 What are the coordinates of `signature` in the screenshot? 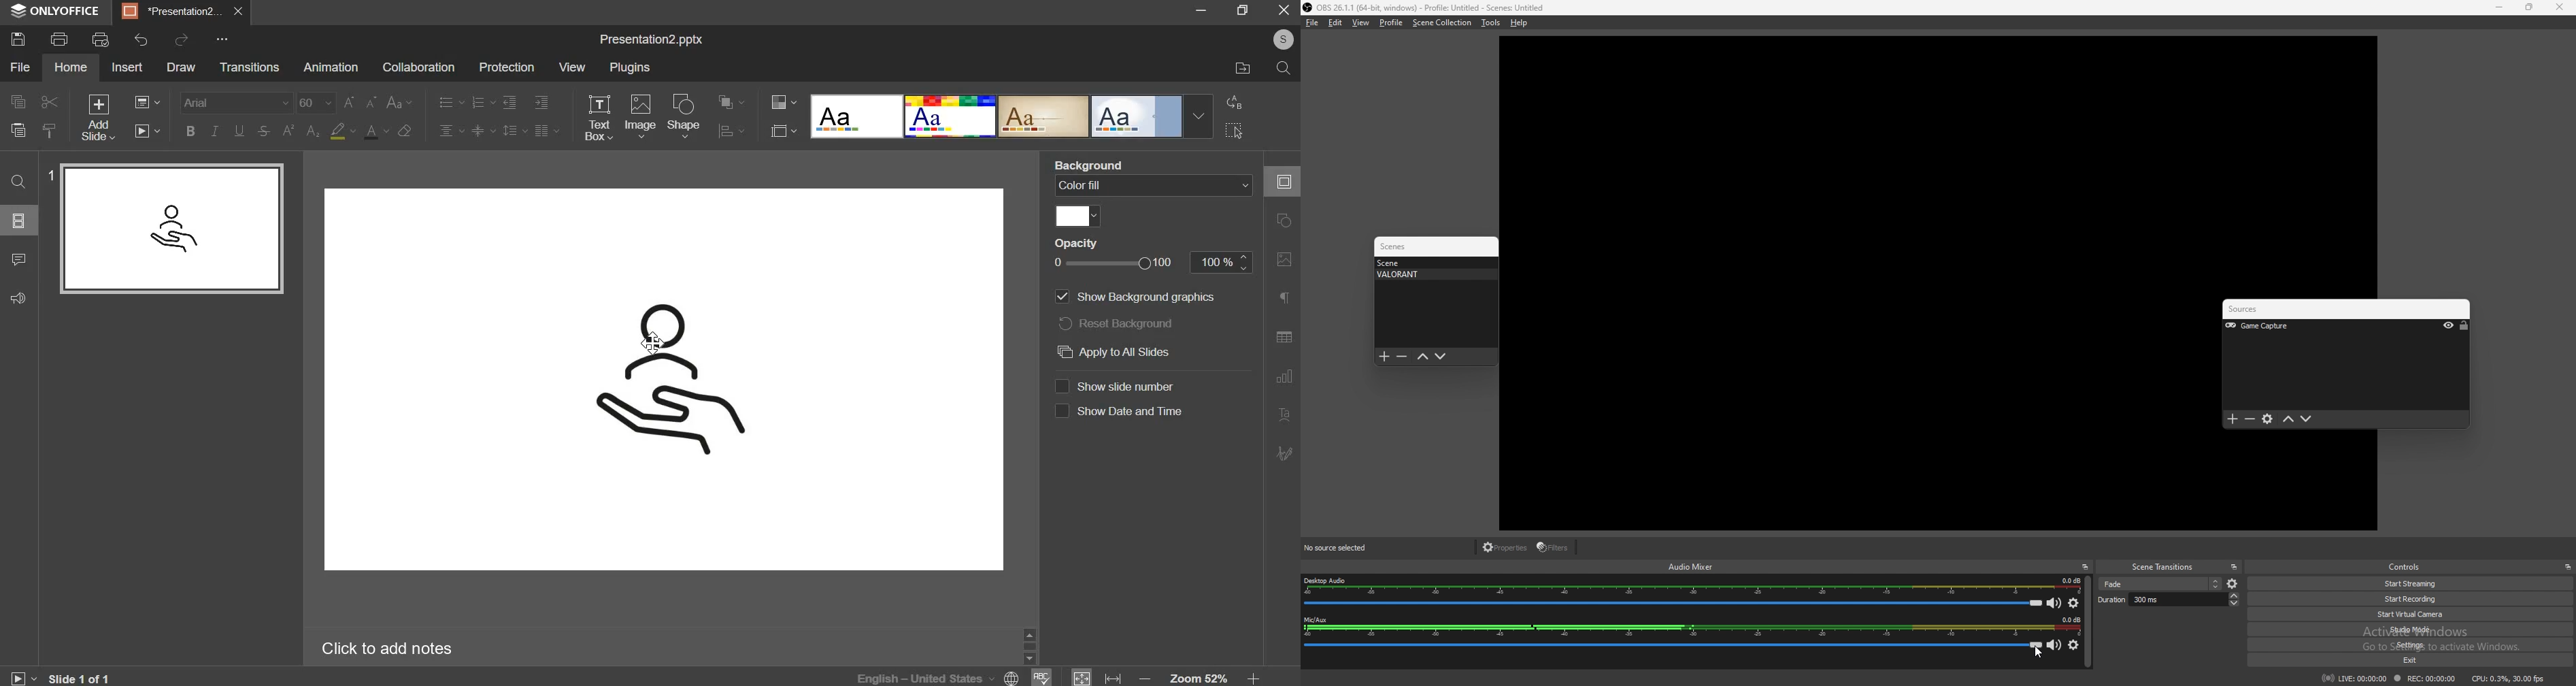 It's located at (1282, 455).